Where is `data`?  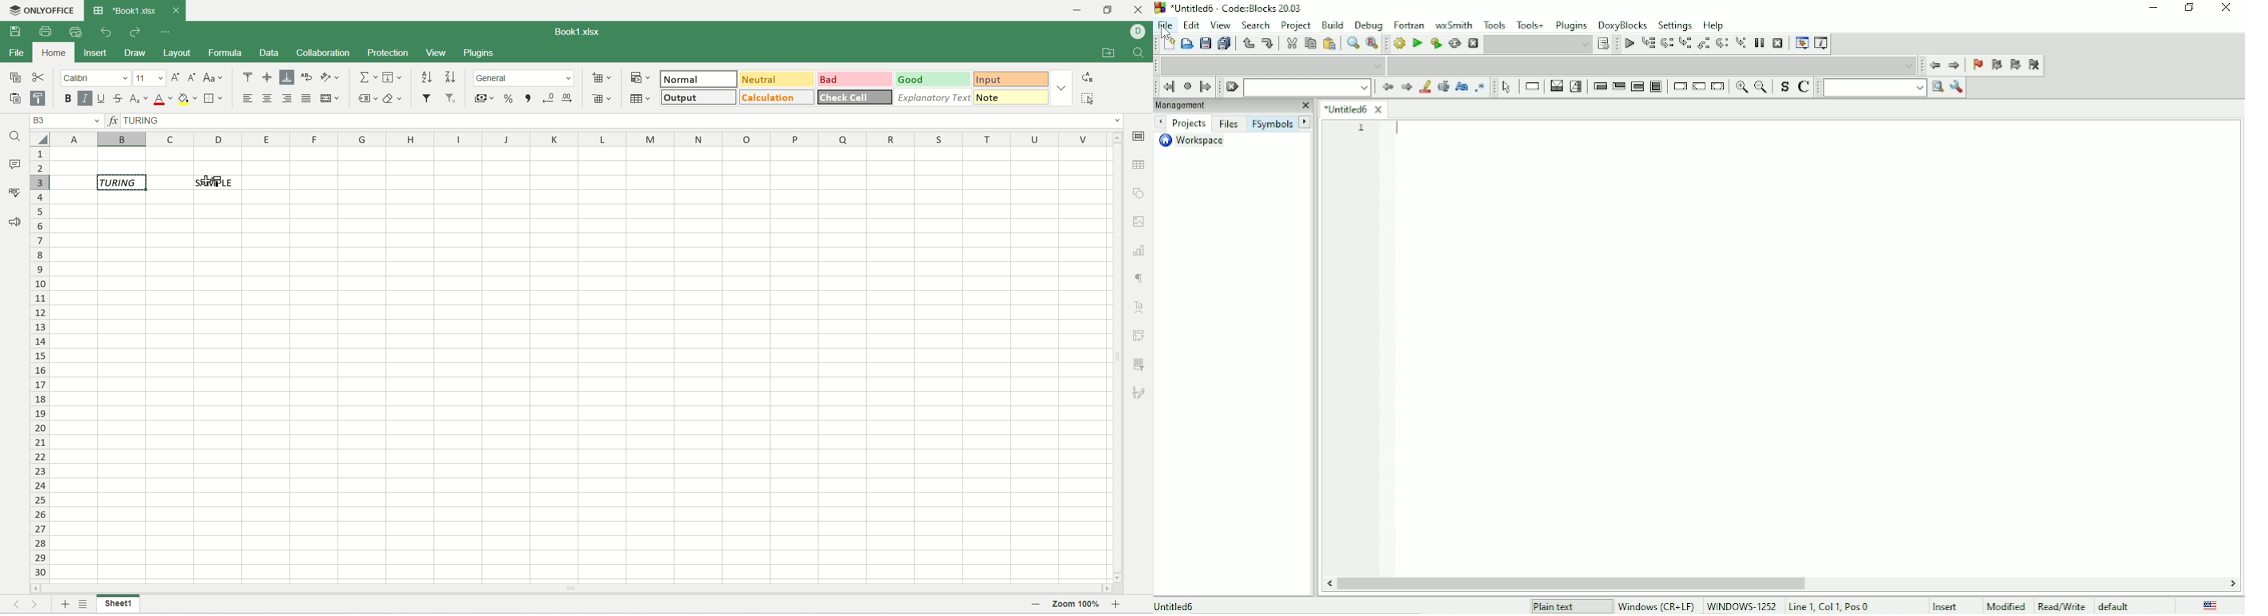
data is located at coordinates (274, 55).